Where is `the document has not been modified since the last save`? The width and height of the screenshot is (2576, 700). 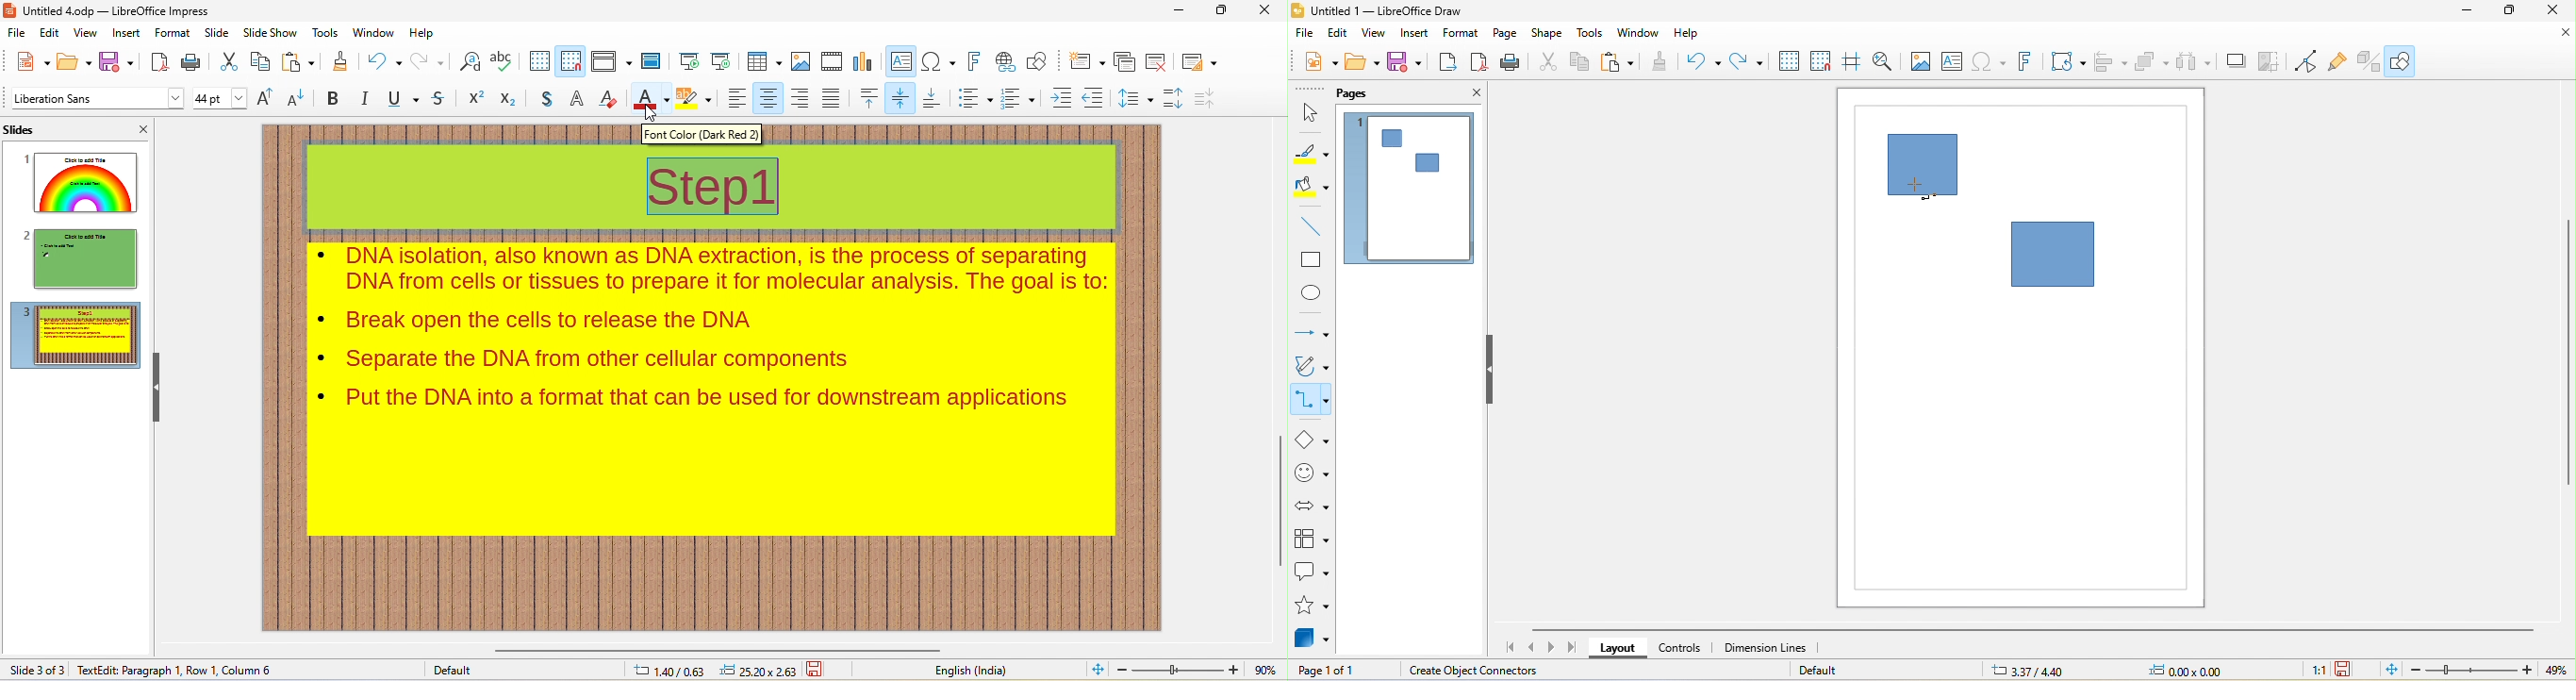 the document has not been modified since the last save is located at coordinates (2352, 670).